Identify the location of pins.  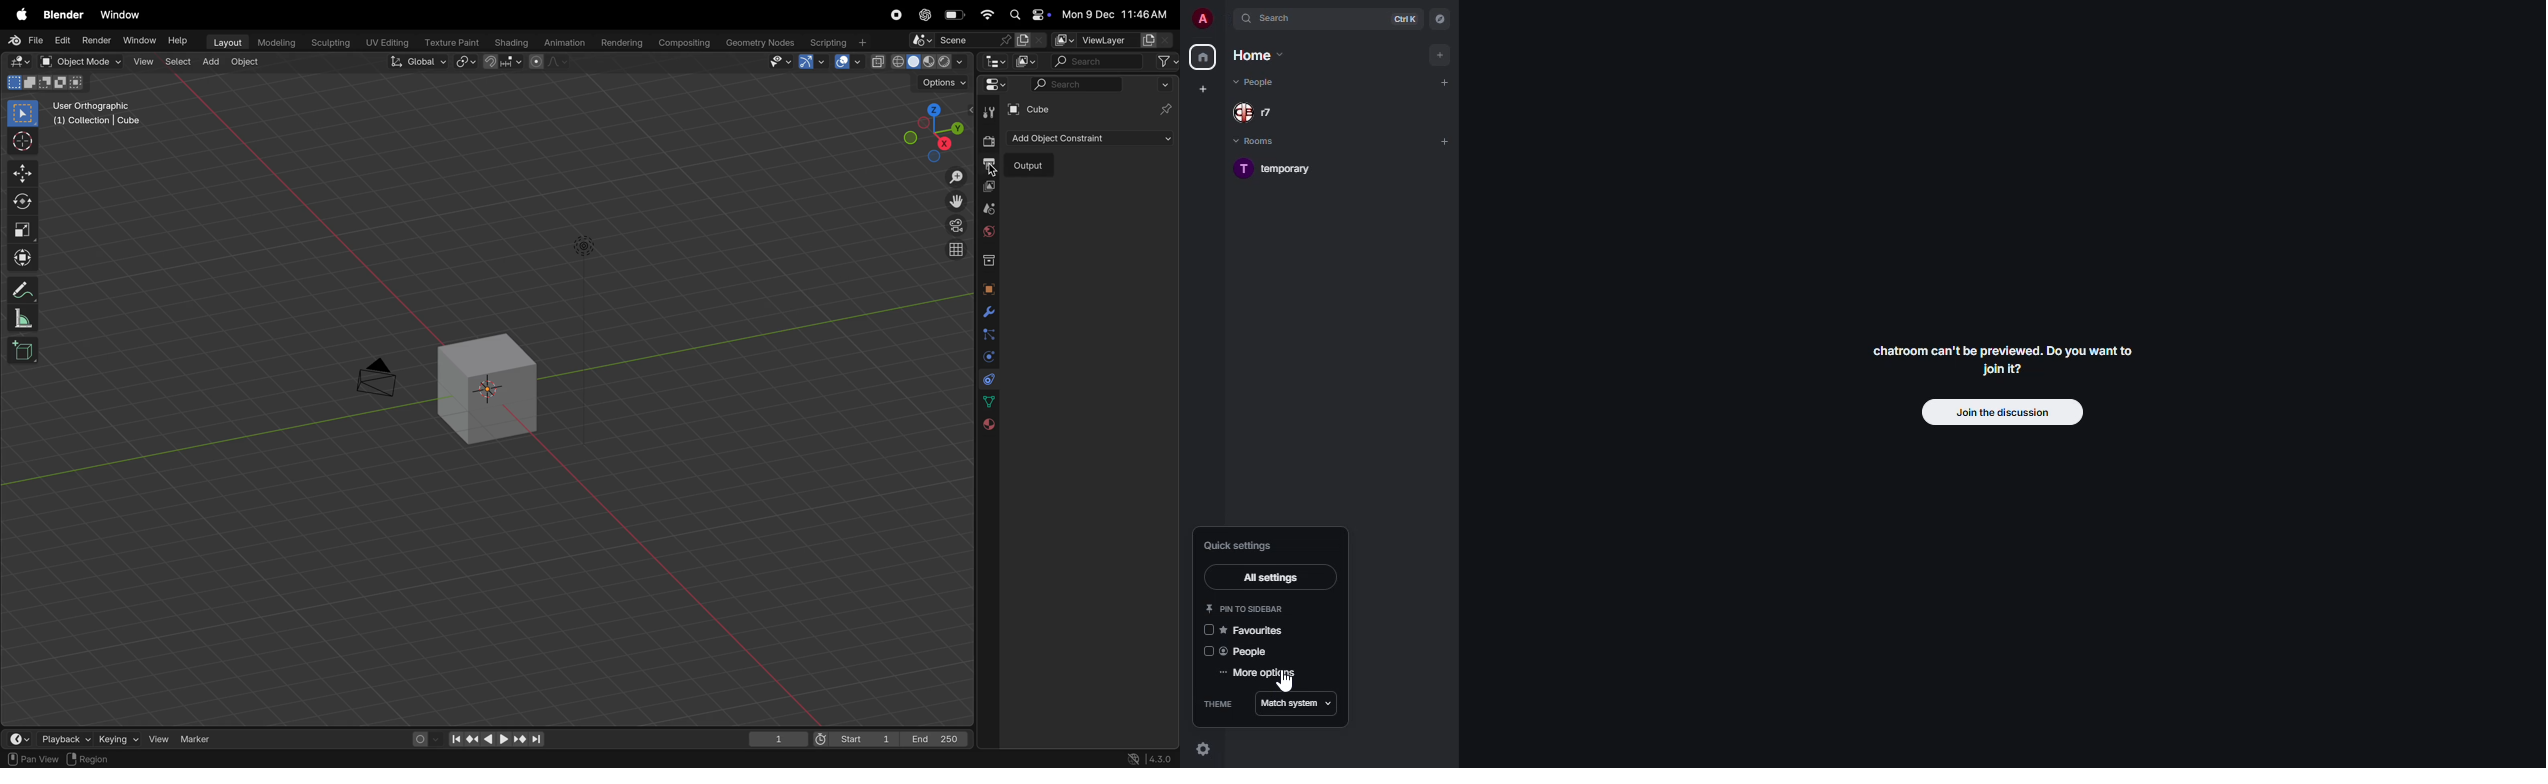
(1165, 100).